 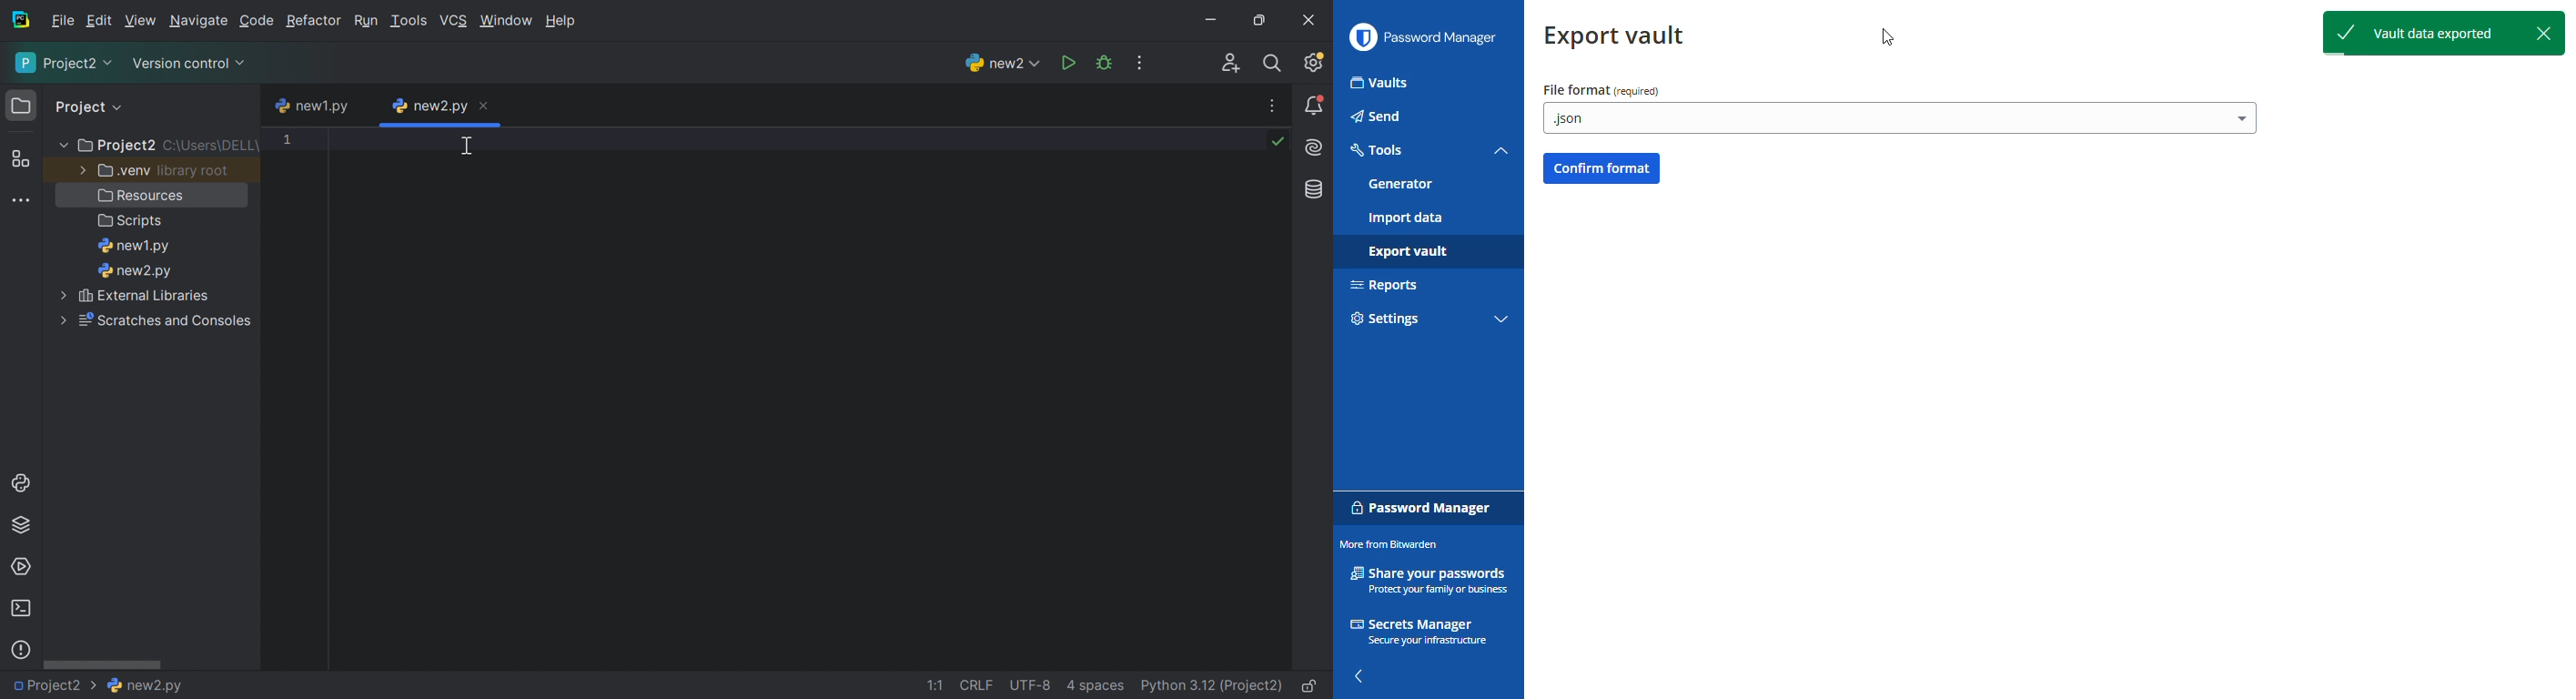 What do you see at coordinates (2422, 35) in the screenshot?
I see `vault data exported` at bounding box center [2422, 35].